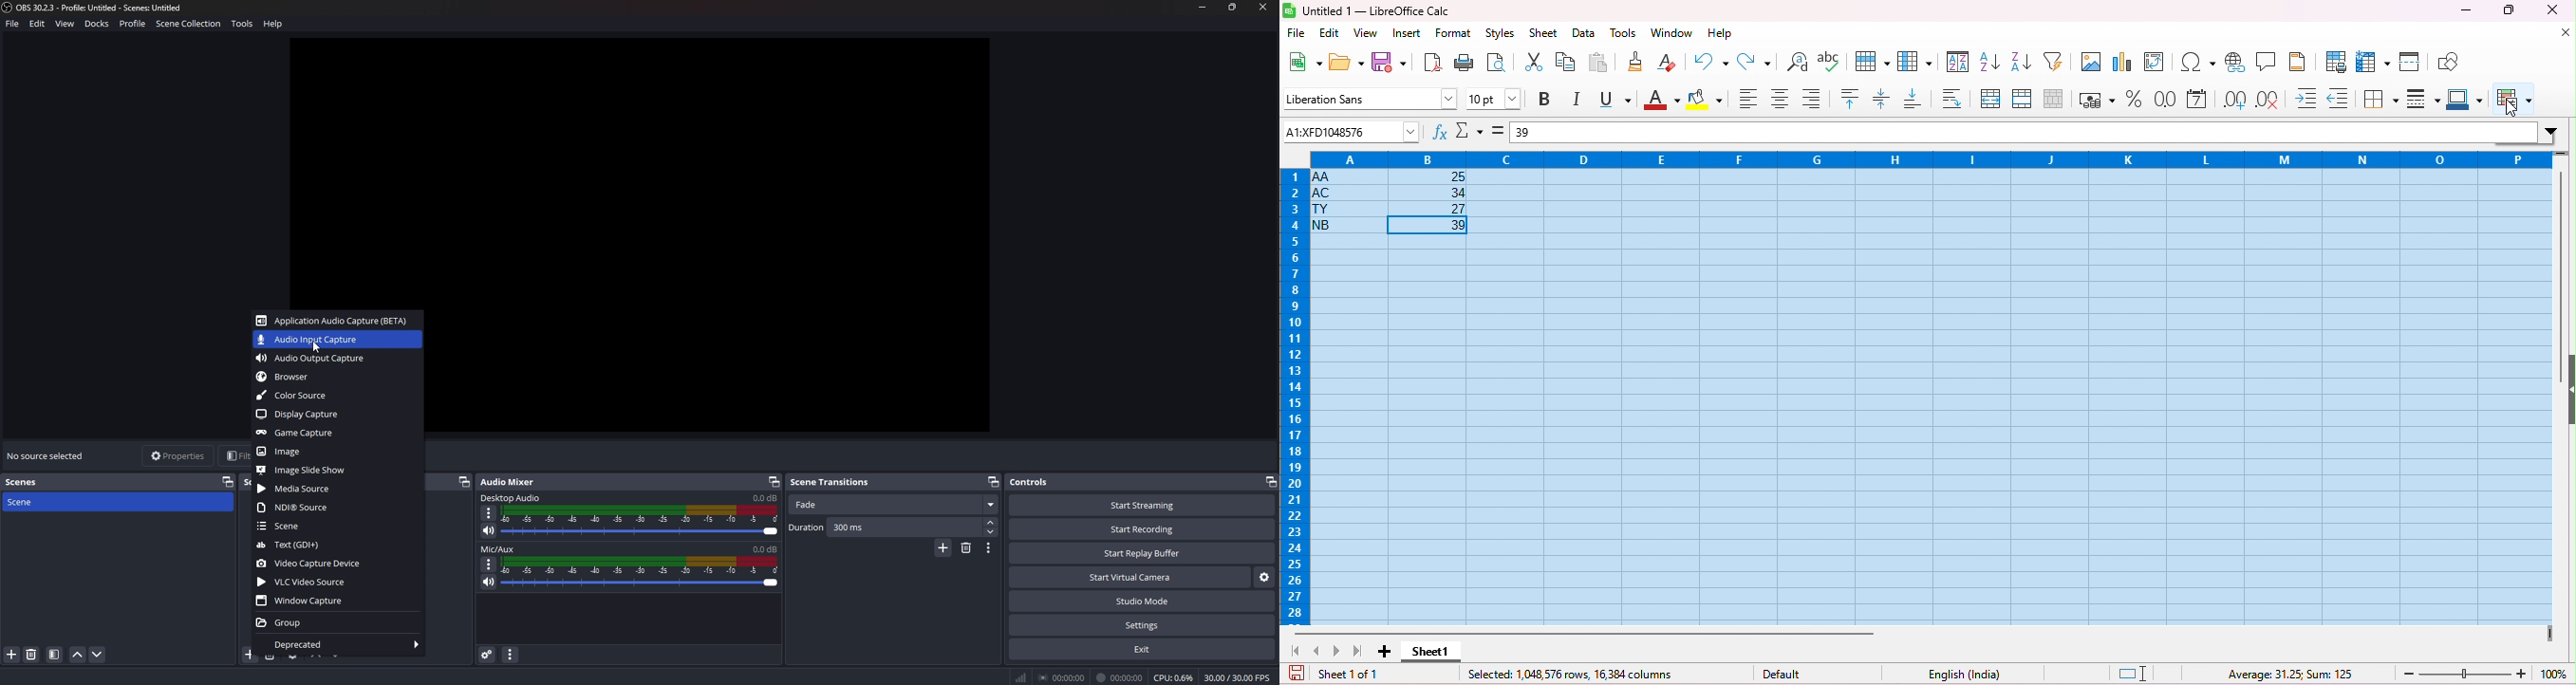 The height and width of the screenshot is (700, 2576). What do you see at coordinates (31, 655) in the screenshot?
I see `delete` at bounding box center [31, 655].